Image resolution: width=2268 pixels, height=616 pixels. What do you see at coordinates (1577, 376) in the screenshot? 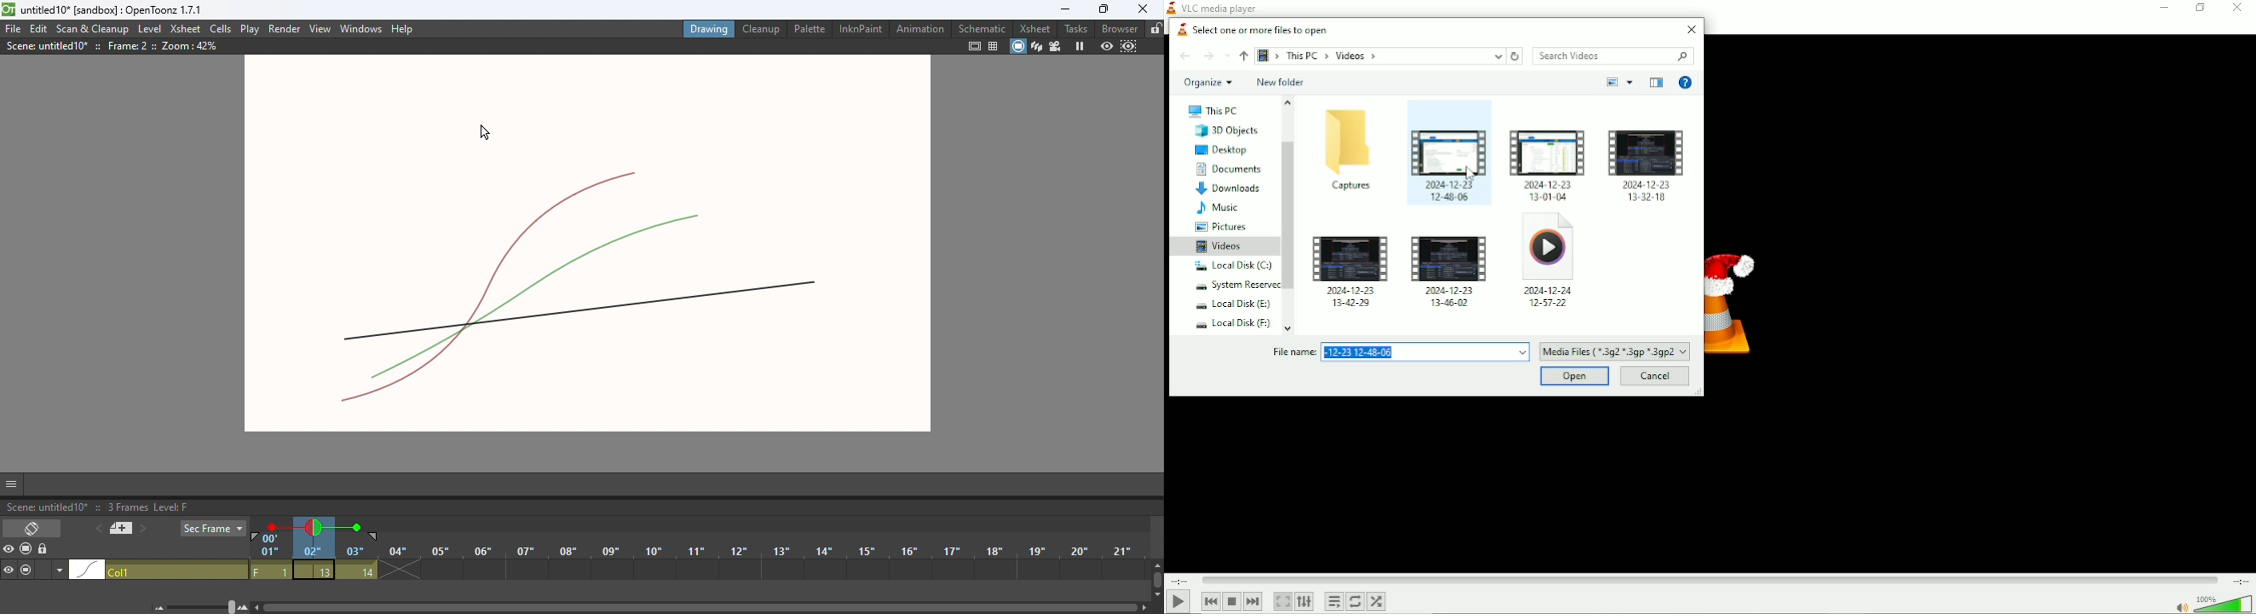
I see `Open` at bounding box center [1577, 376].